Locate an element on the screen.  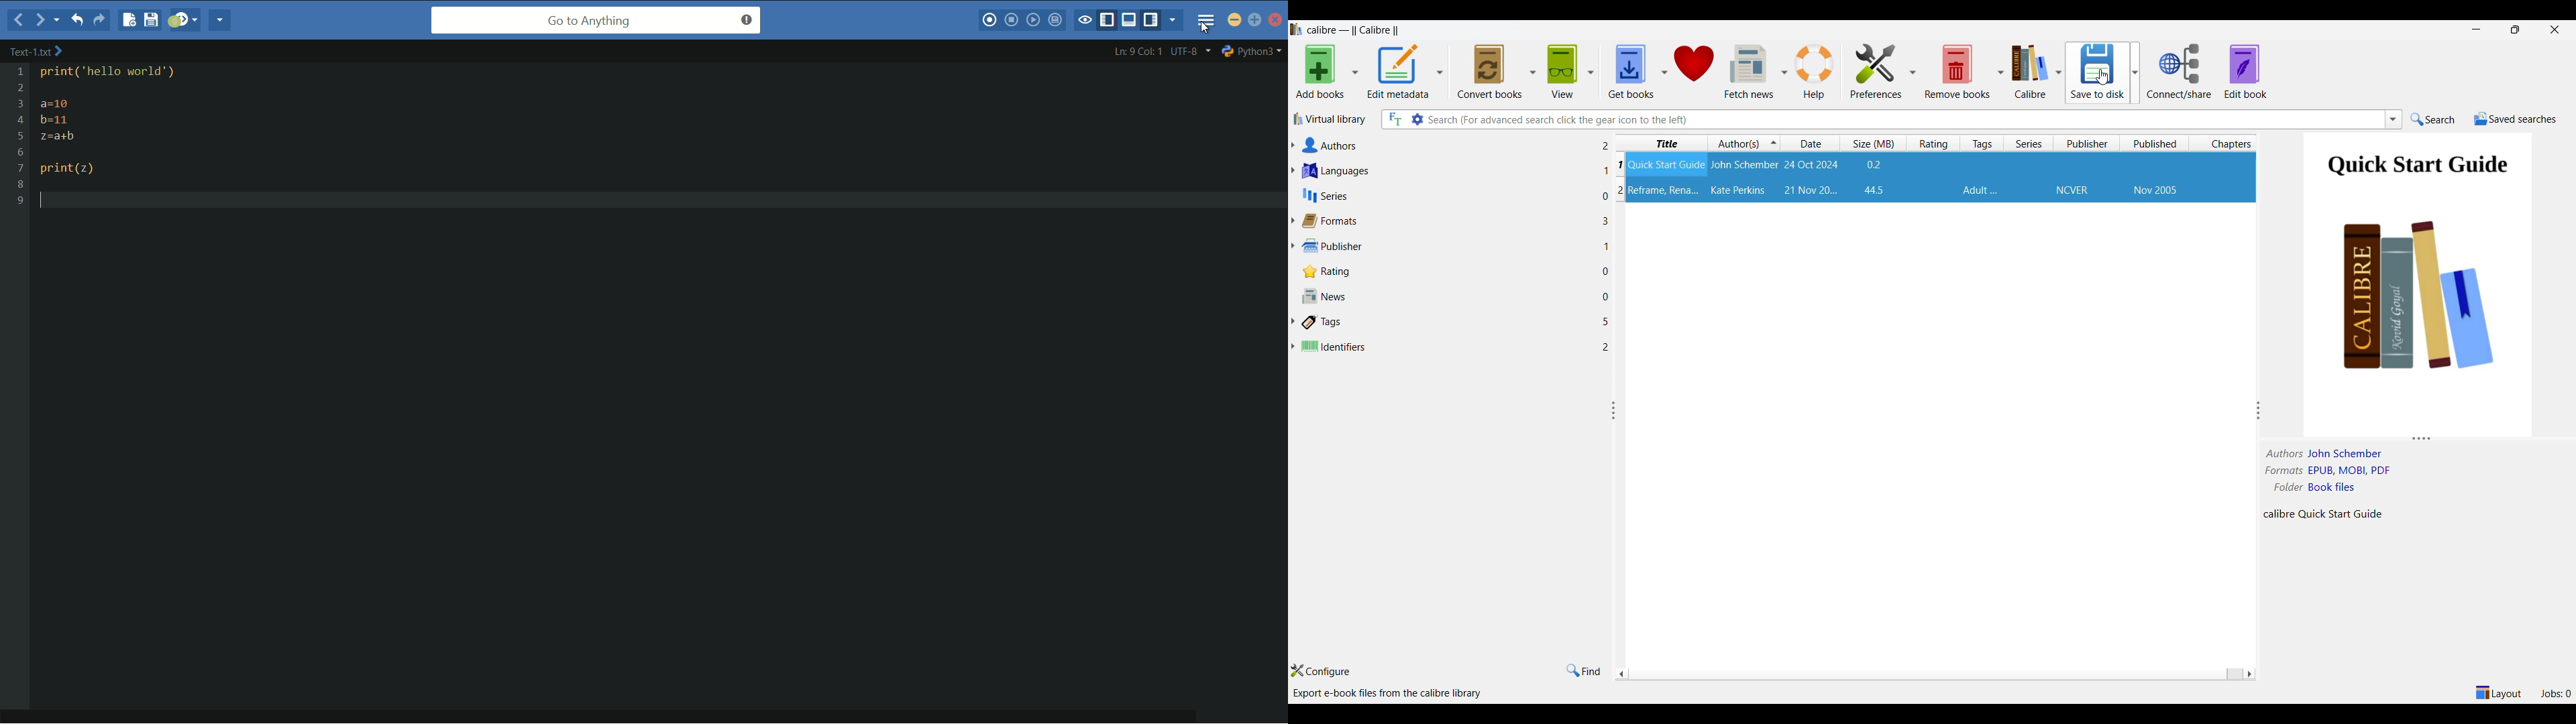
Publisher is located at coordinates (1442, 245).